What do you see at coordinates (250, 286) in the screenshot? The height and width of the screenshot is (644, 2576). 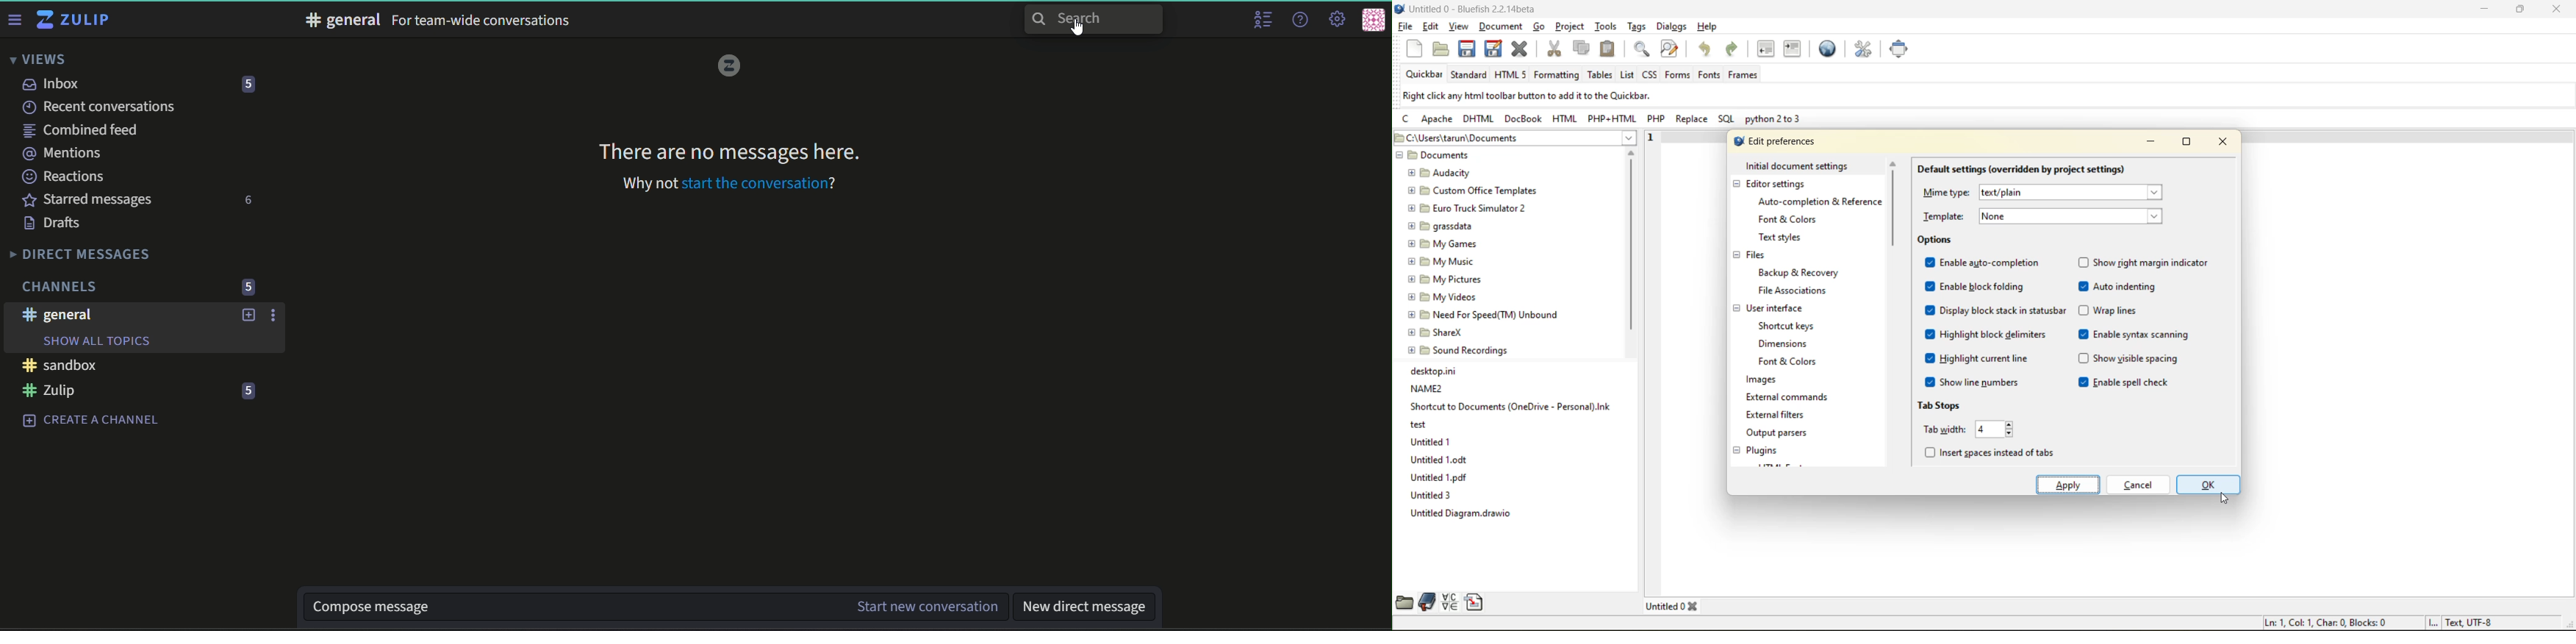 I see `number` at bounding box center [250, 286].